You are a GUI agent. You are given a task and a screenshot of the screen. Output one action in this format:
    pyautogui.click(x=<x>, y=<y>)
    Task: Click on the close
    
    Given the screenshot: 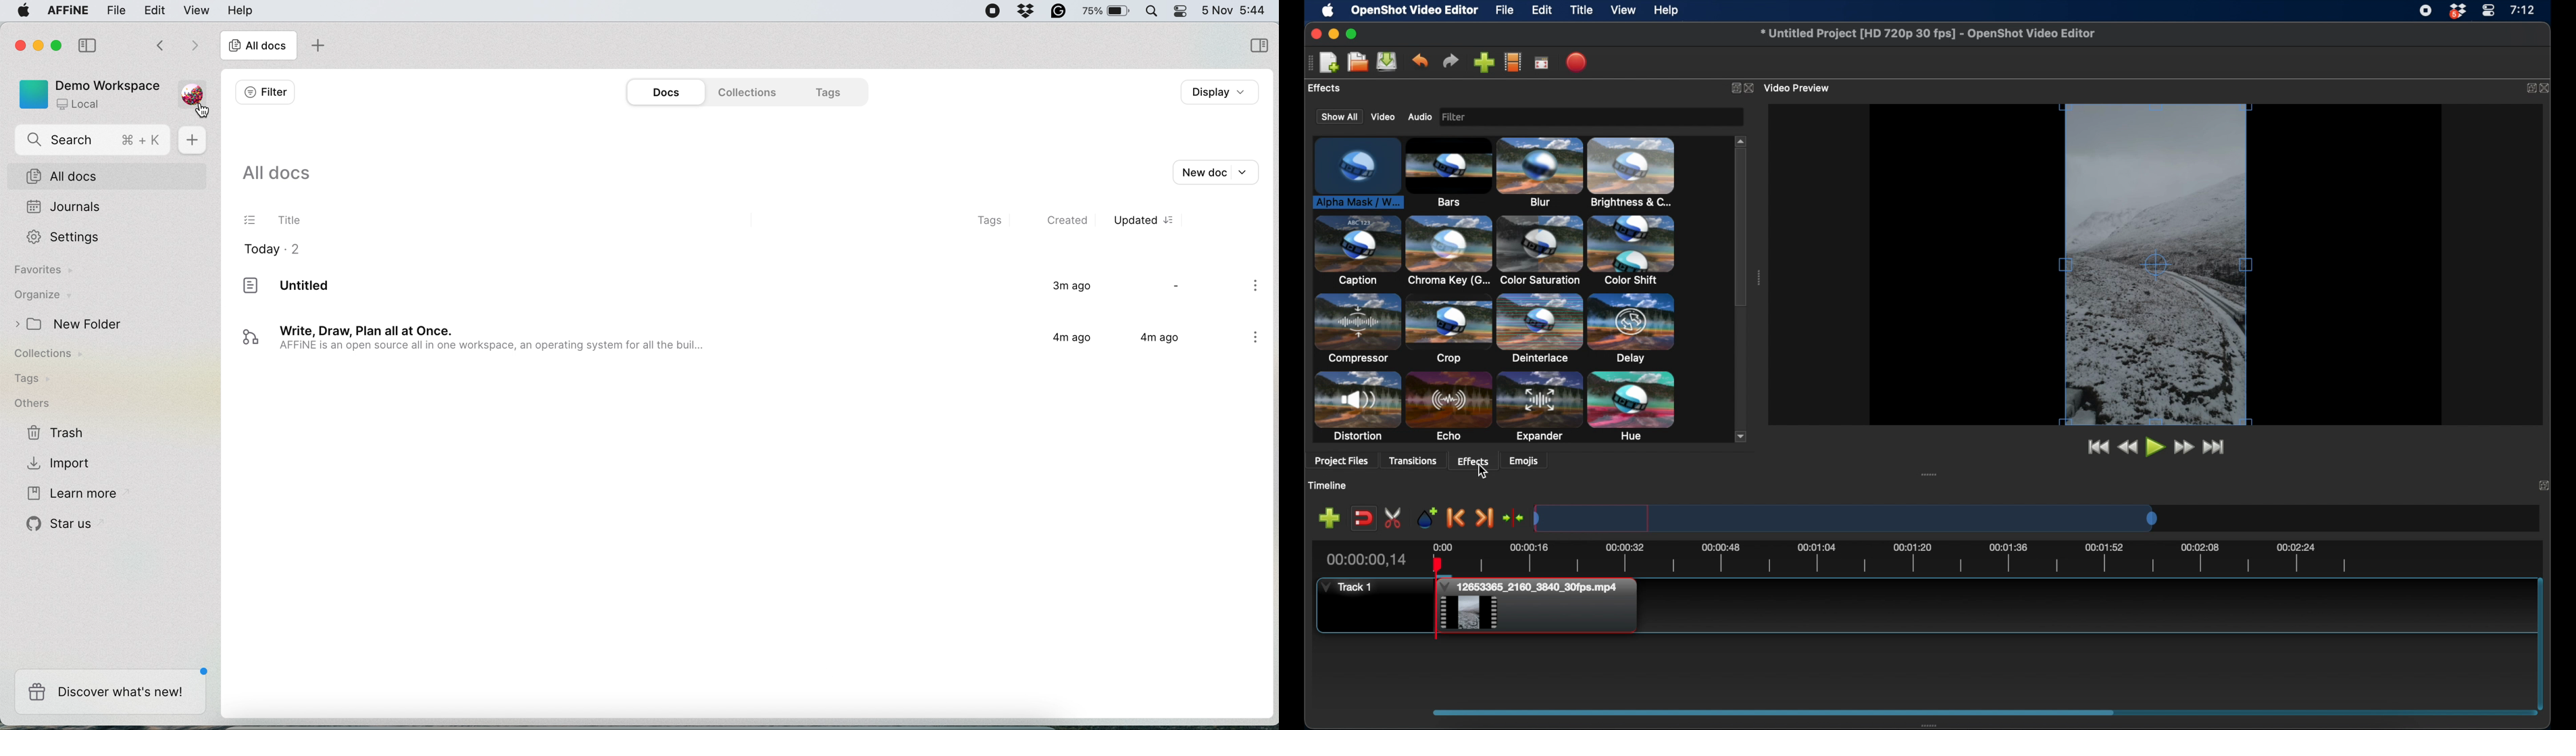 What is the action you would take?
    pyautogui.click(x=18, y=45)
    